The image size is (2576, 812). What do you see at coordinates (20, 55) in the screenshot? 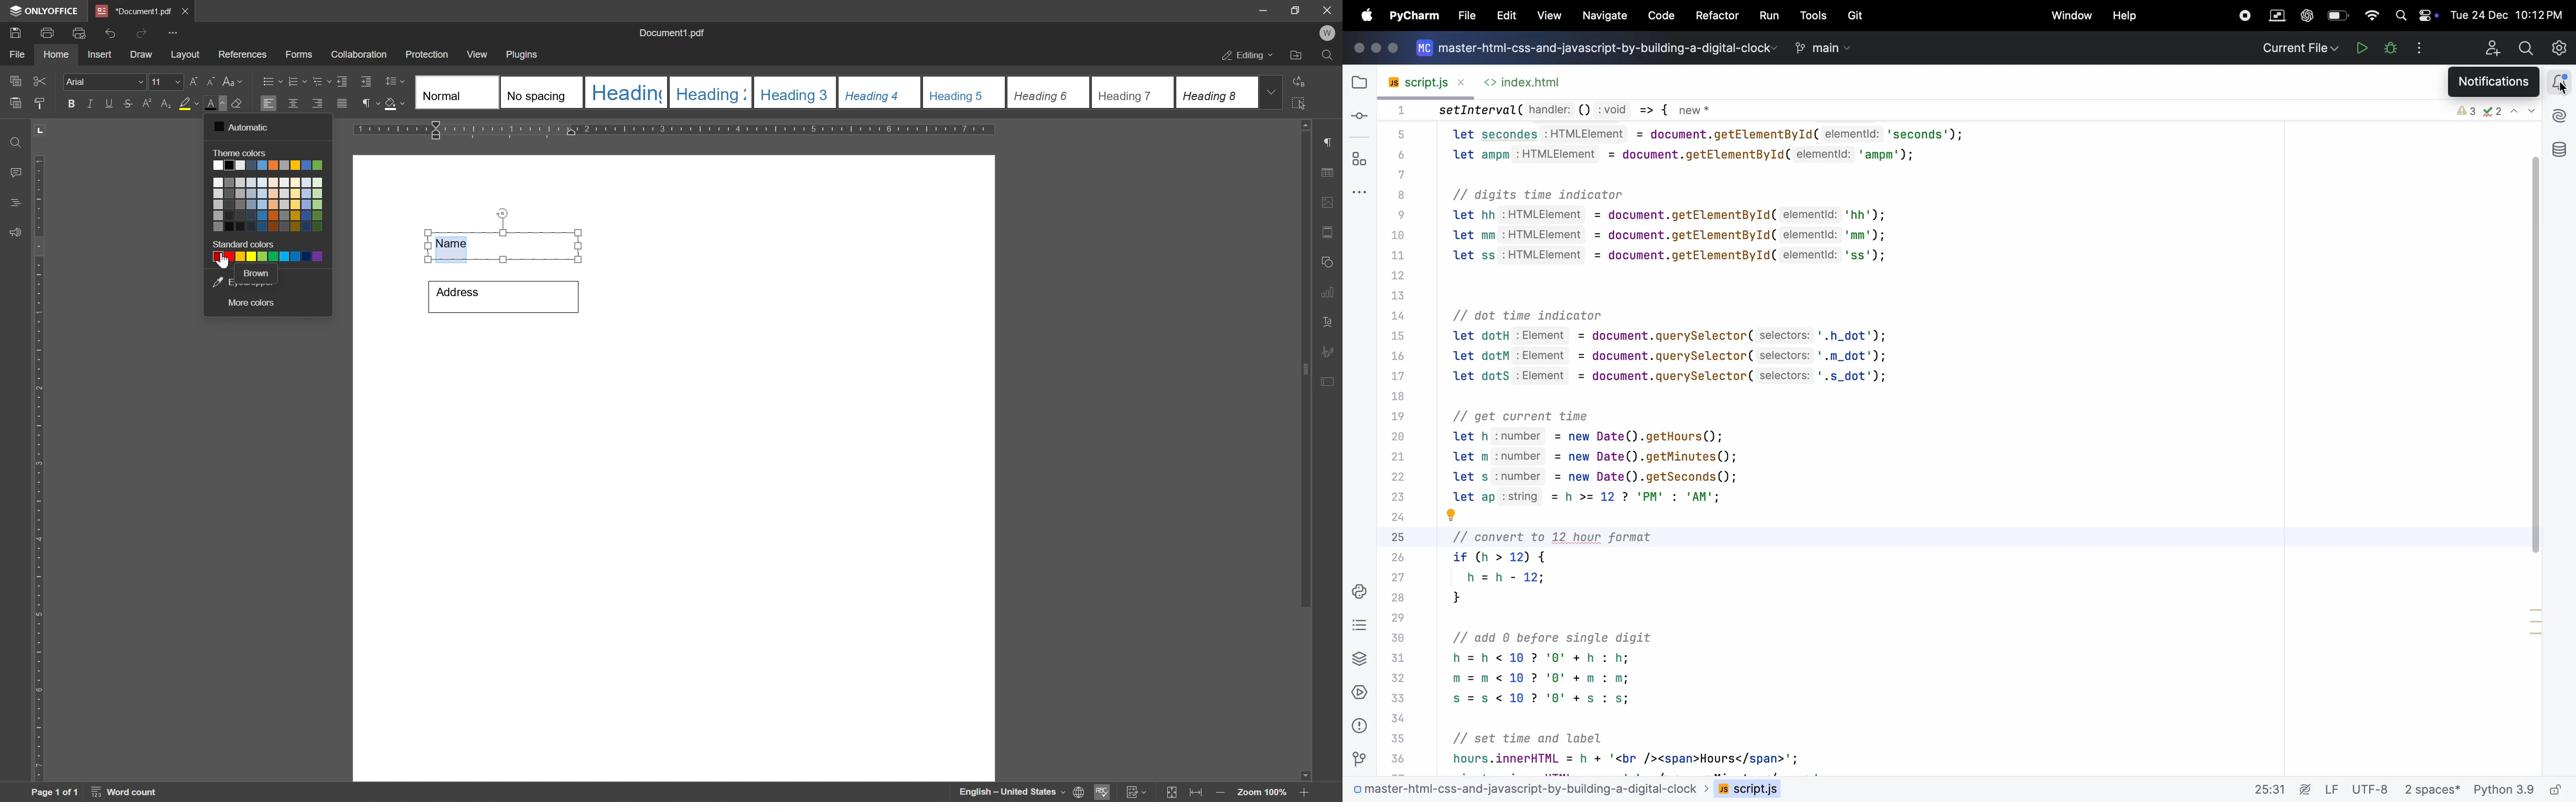
I see `file` at bounding box center [20, 55].